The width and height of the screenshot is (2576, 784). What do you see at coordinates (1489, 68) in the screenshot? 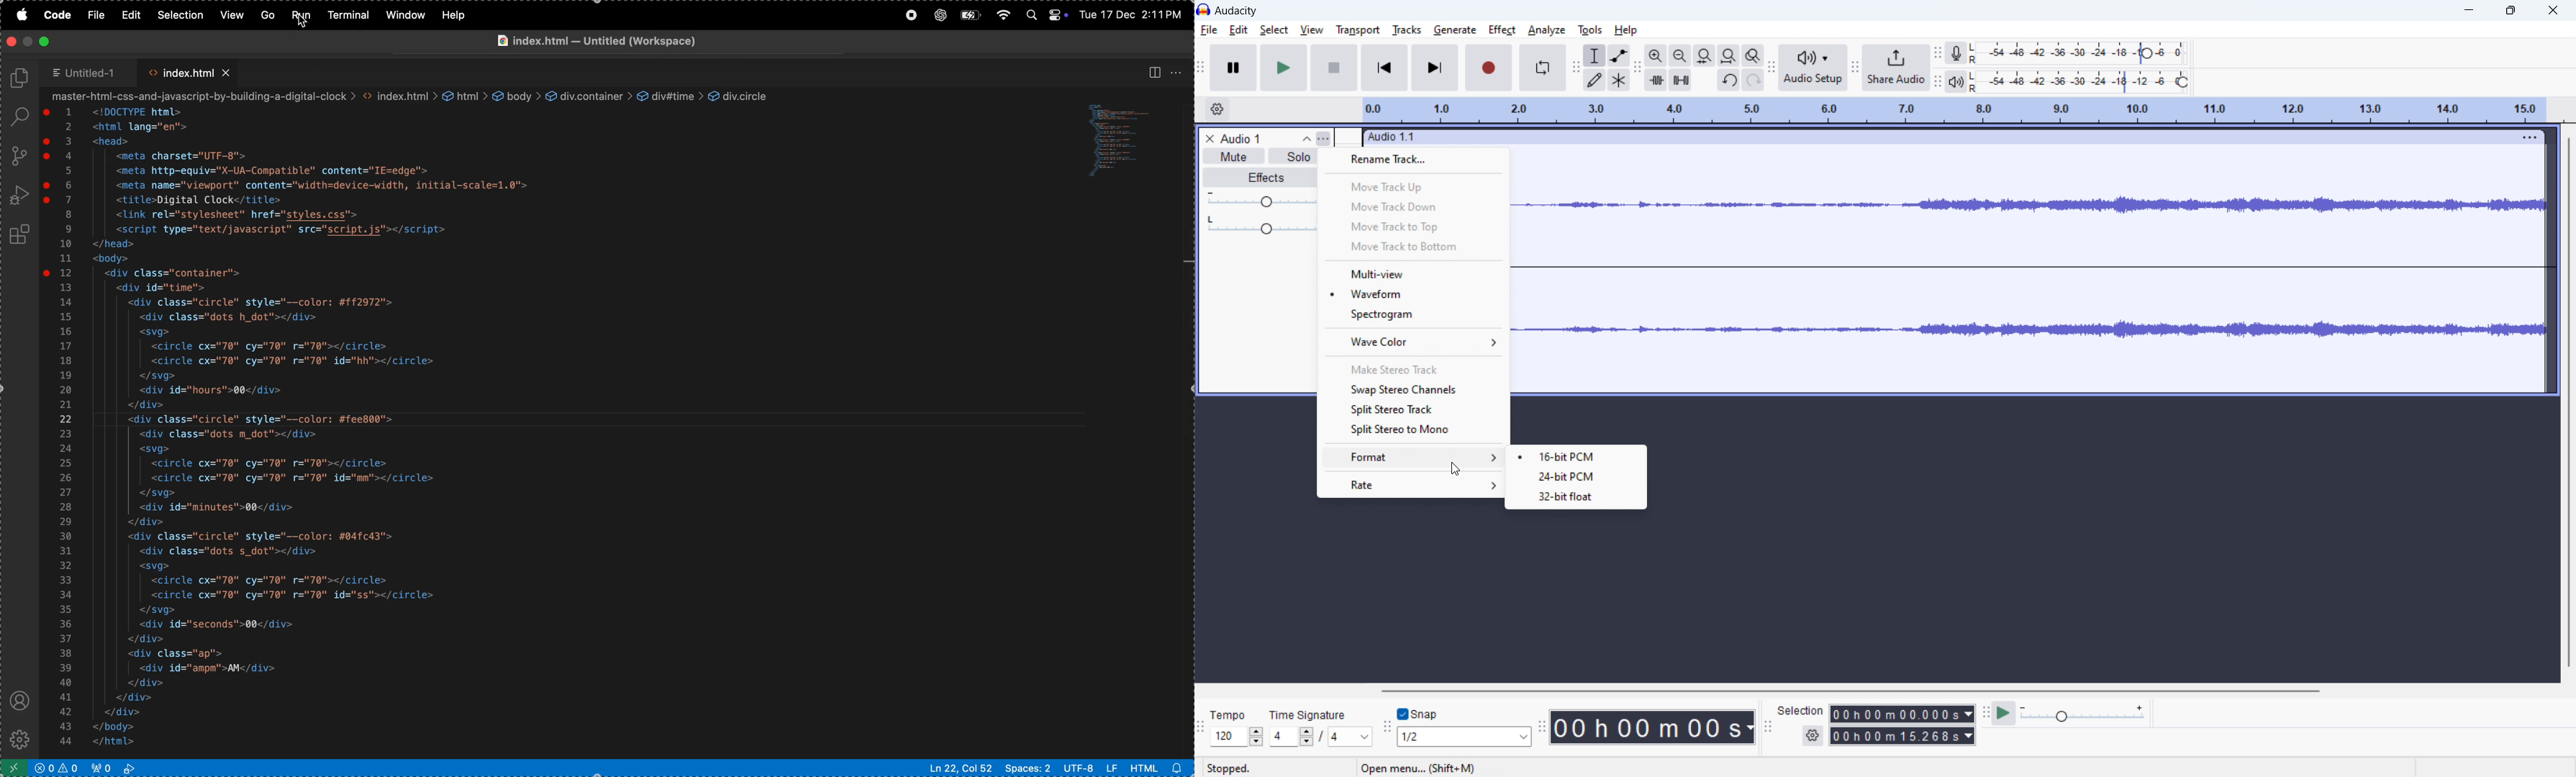
I see `record` at bounding box center [1489, 68].